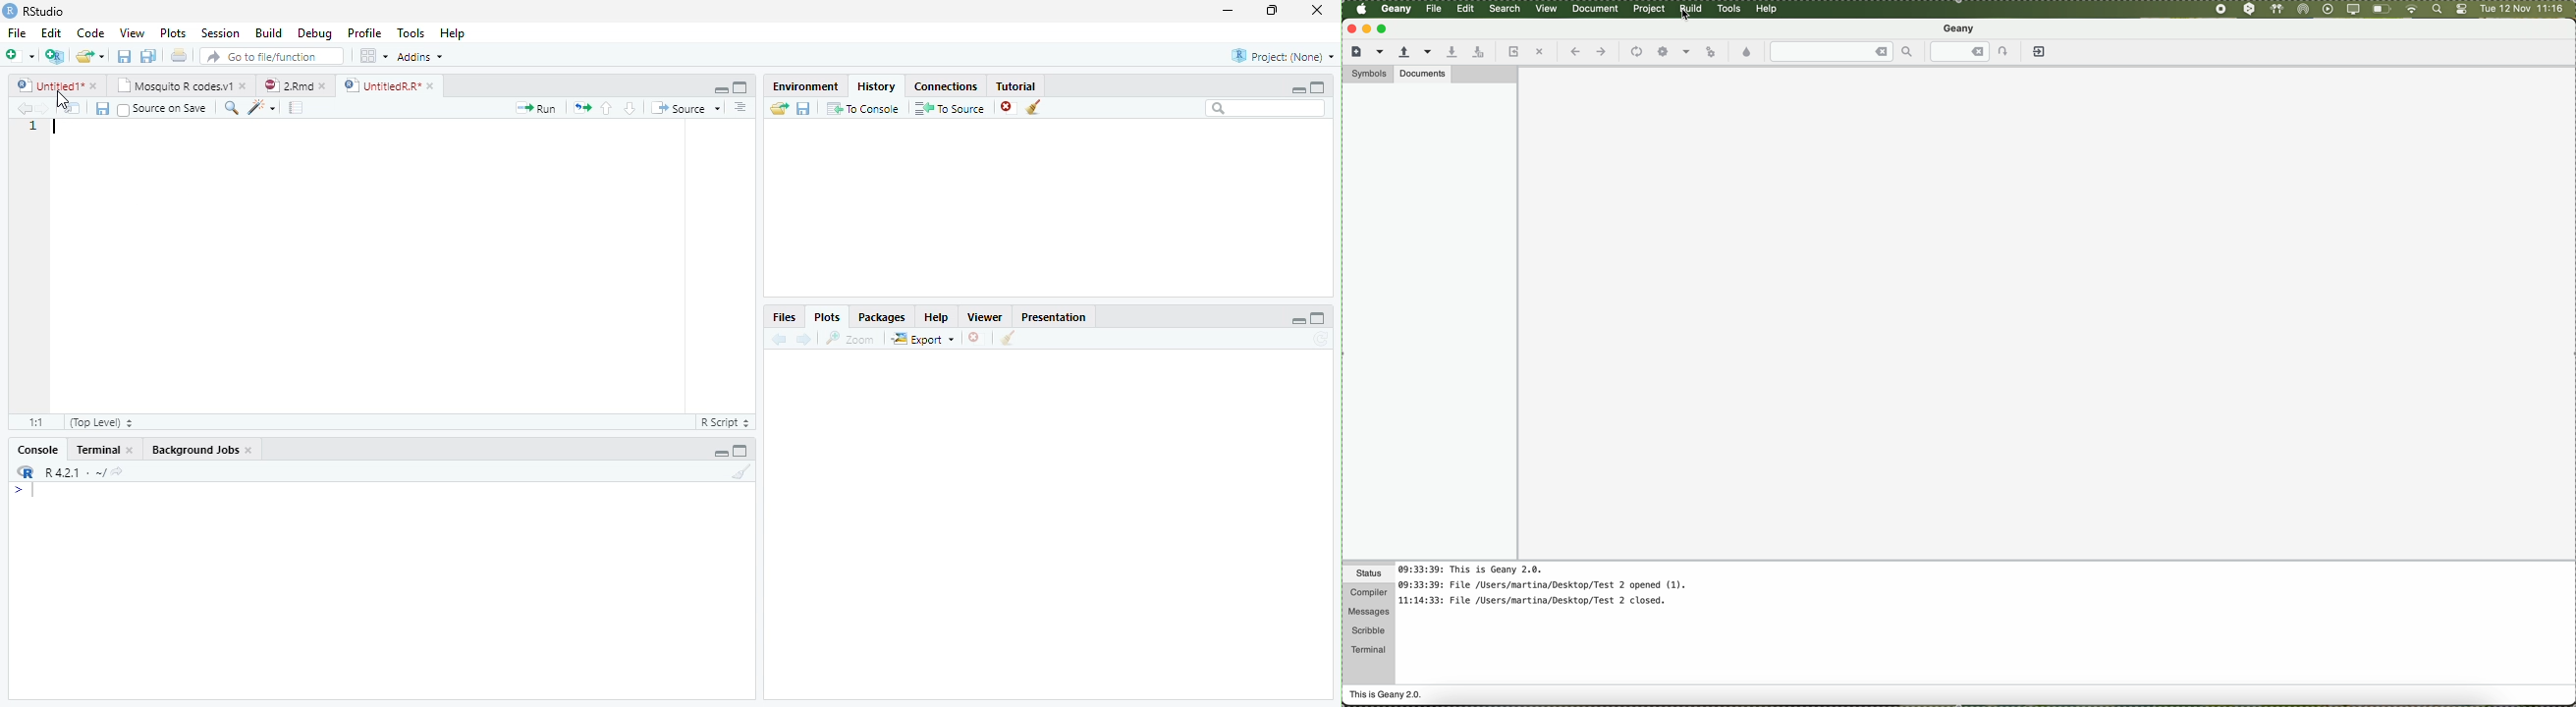 The height and width of the screenshot is (728, 2576). What do you see at coordinates (1016, 86) in the screenshot?
I see `Tutorial` at bounding box center [1016, 86].